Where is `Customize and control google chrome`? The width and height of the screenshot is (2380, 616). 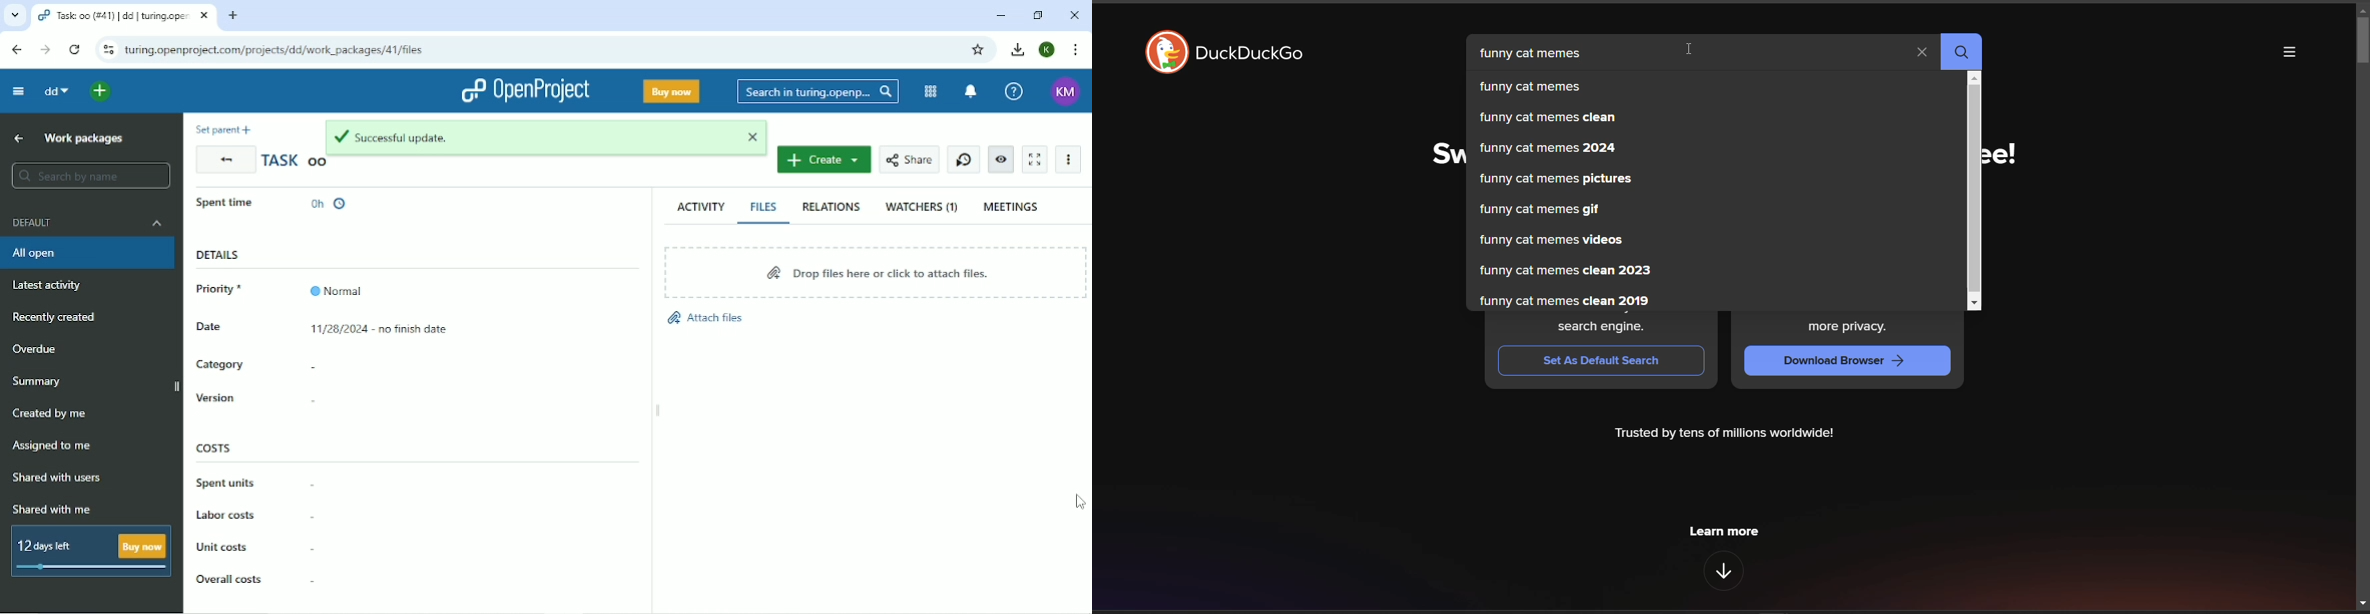 Customize and control google chrome is located at coordinates (1074, 50).